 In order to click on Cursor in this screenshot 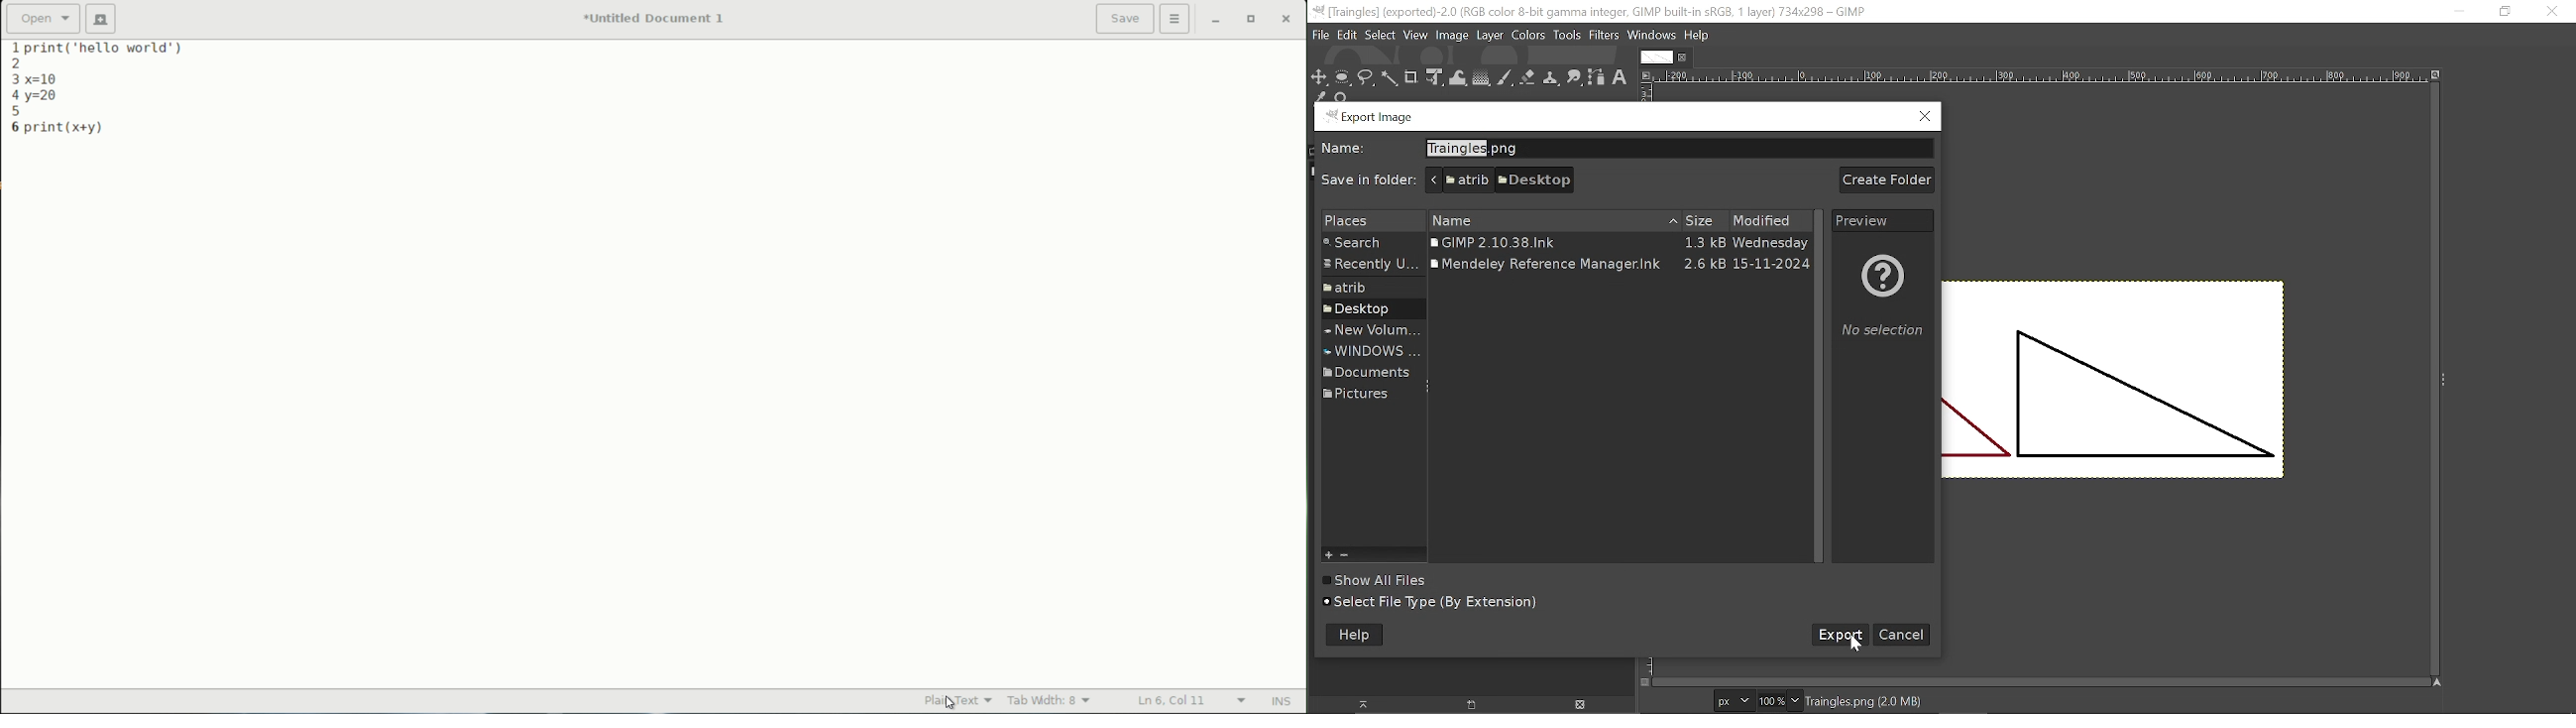, I will do `click(1858, 645)`.